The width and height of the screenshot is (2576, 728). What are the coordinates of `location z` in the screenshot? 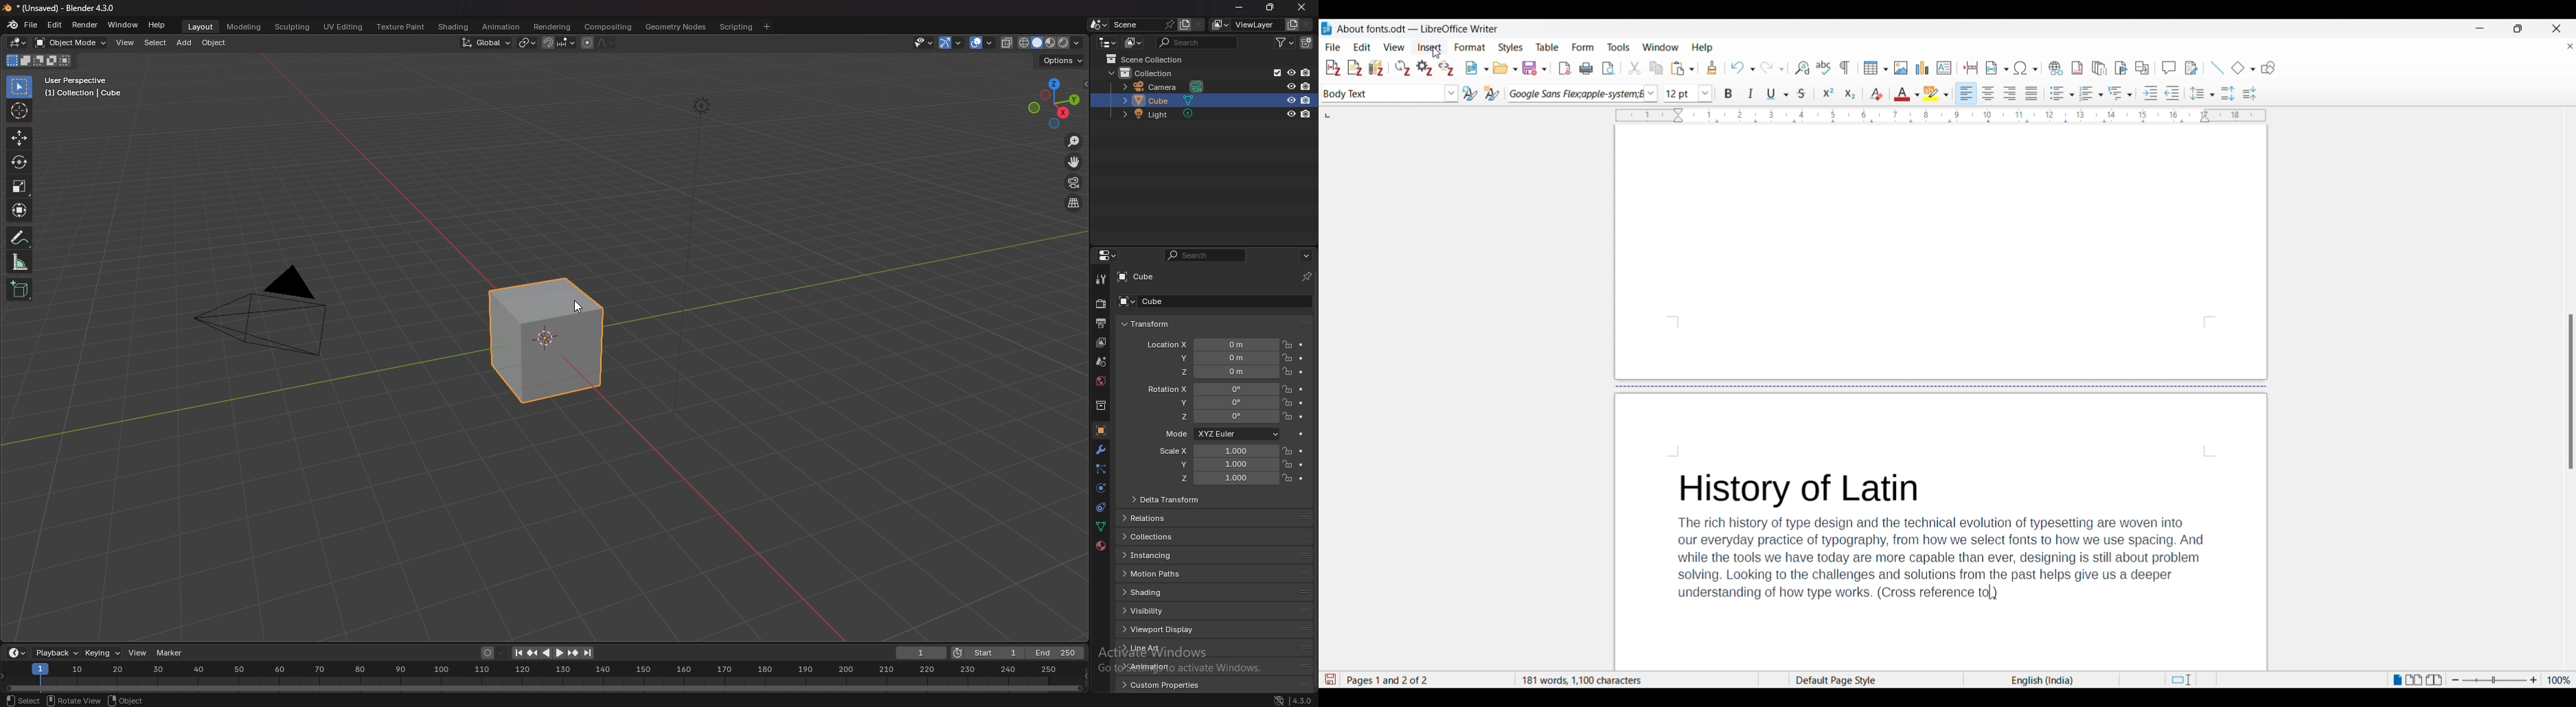 It's located at (1220, 372).